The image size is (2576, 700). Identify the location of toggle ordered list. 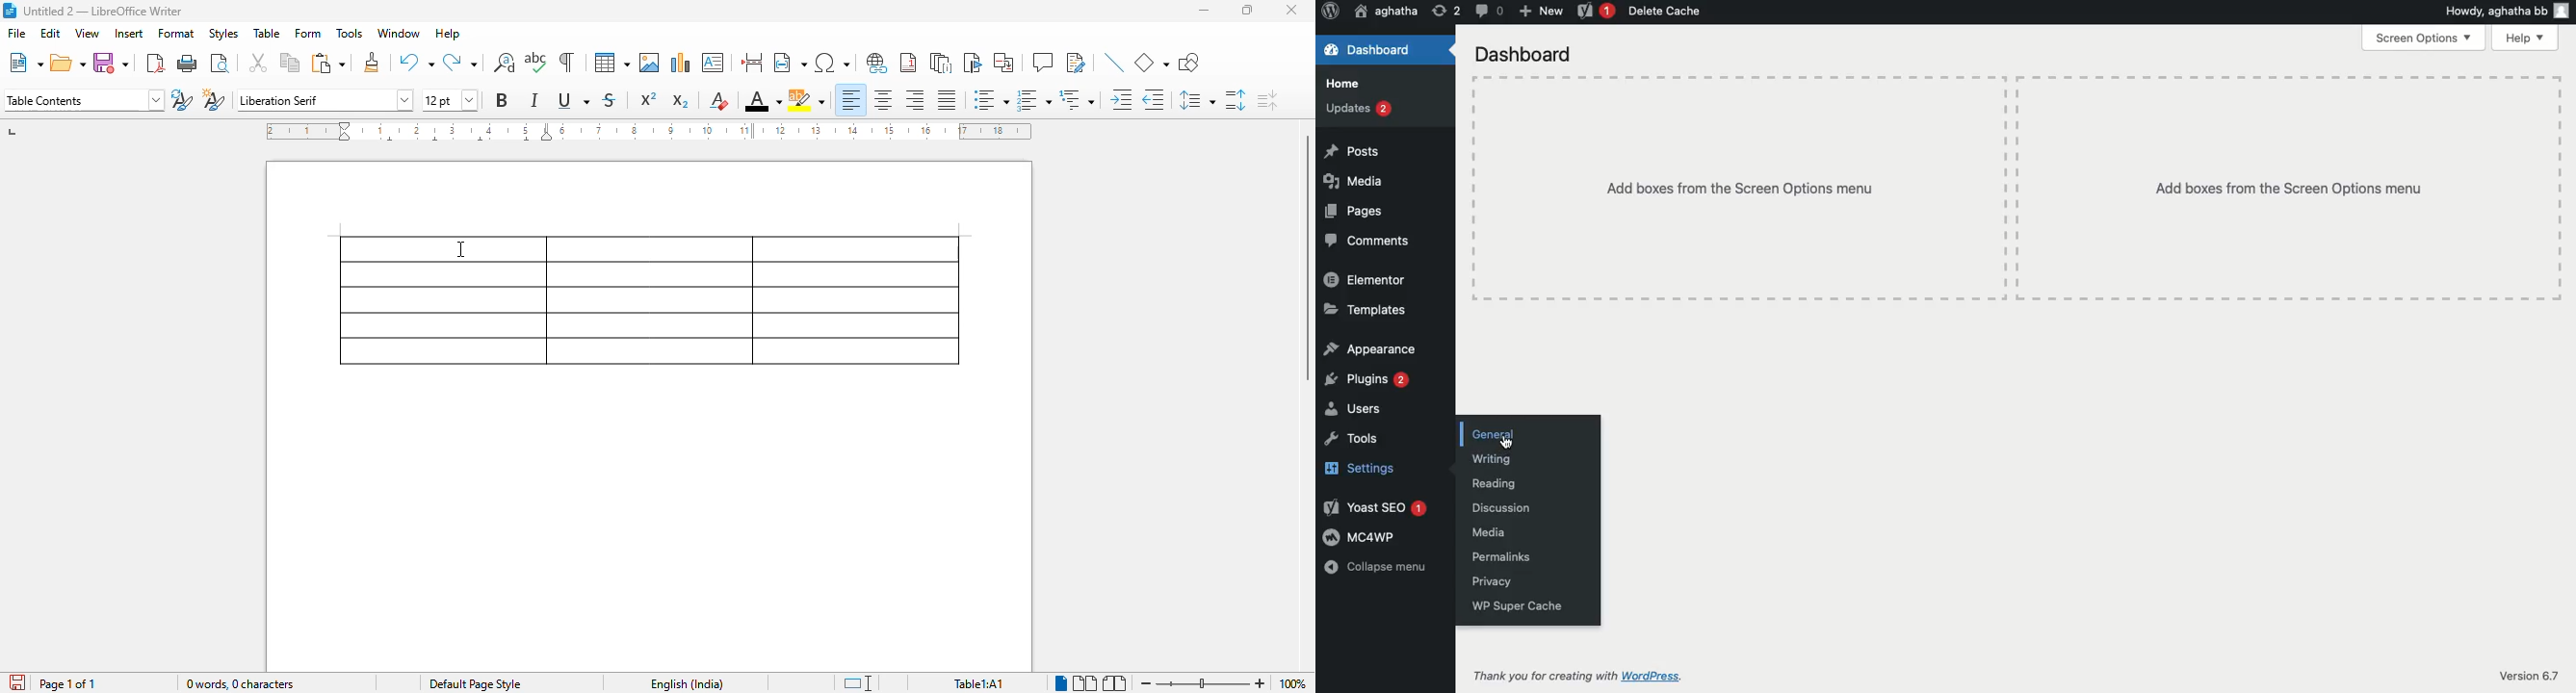
(1034, 100).